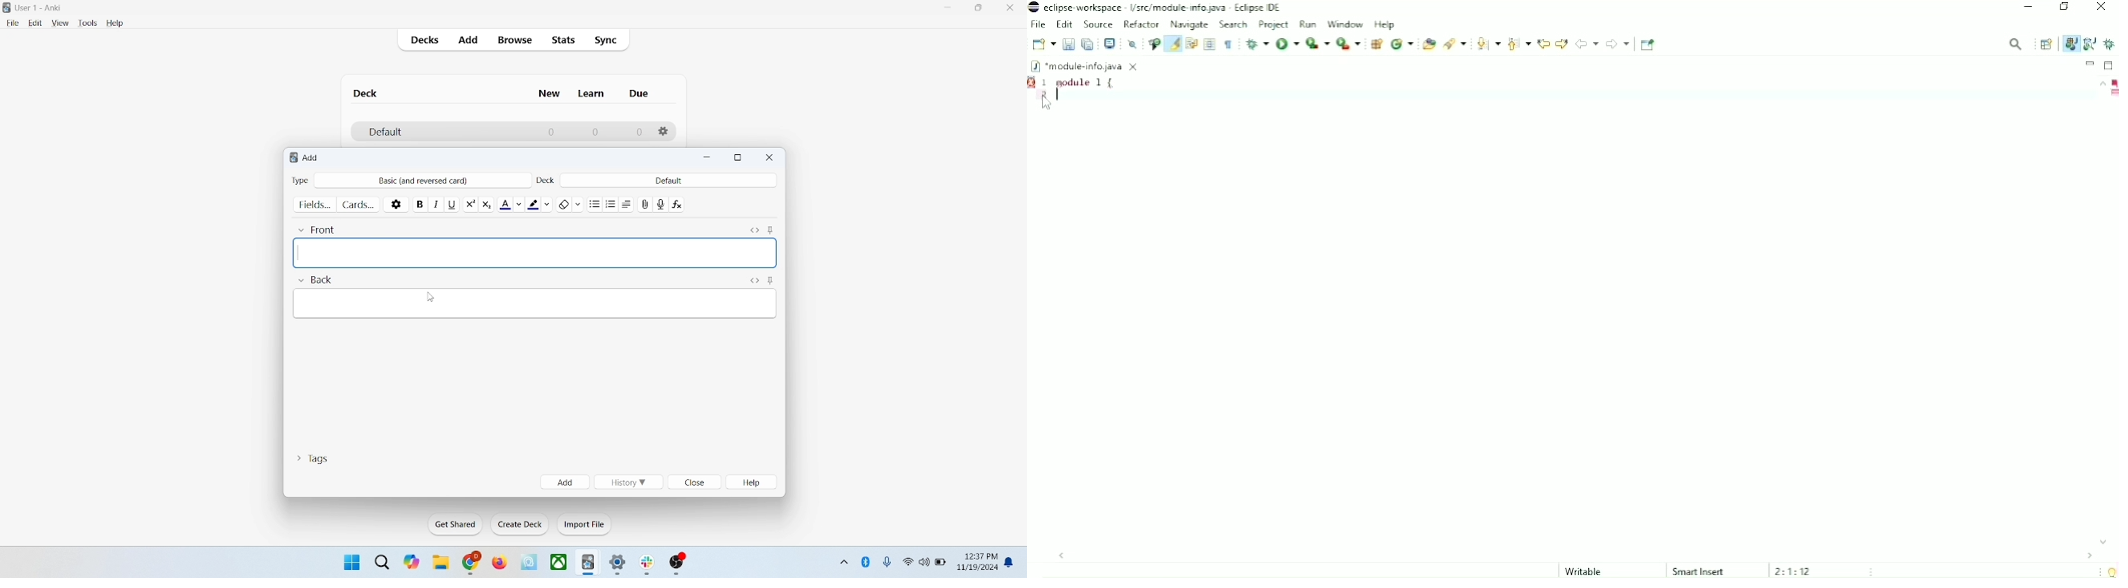 The width and height of the screenshot is (2128, 588). Describe the element at coordinates (979, 10) in the screenshot. I see `maximize` at that location.